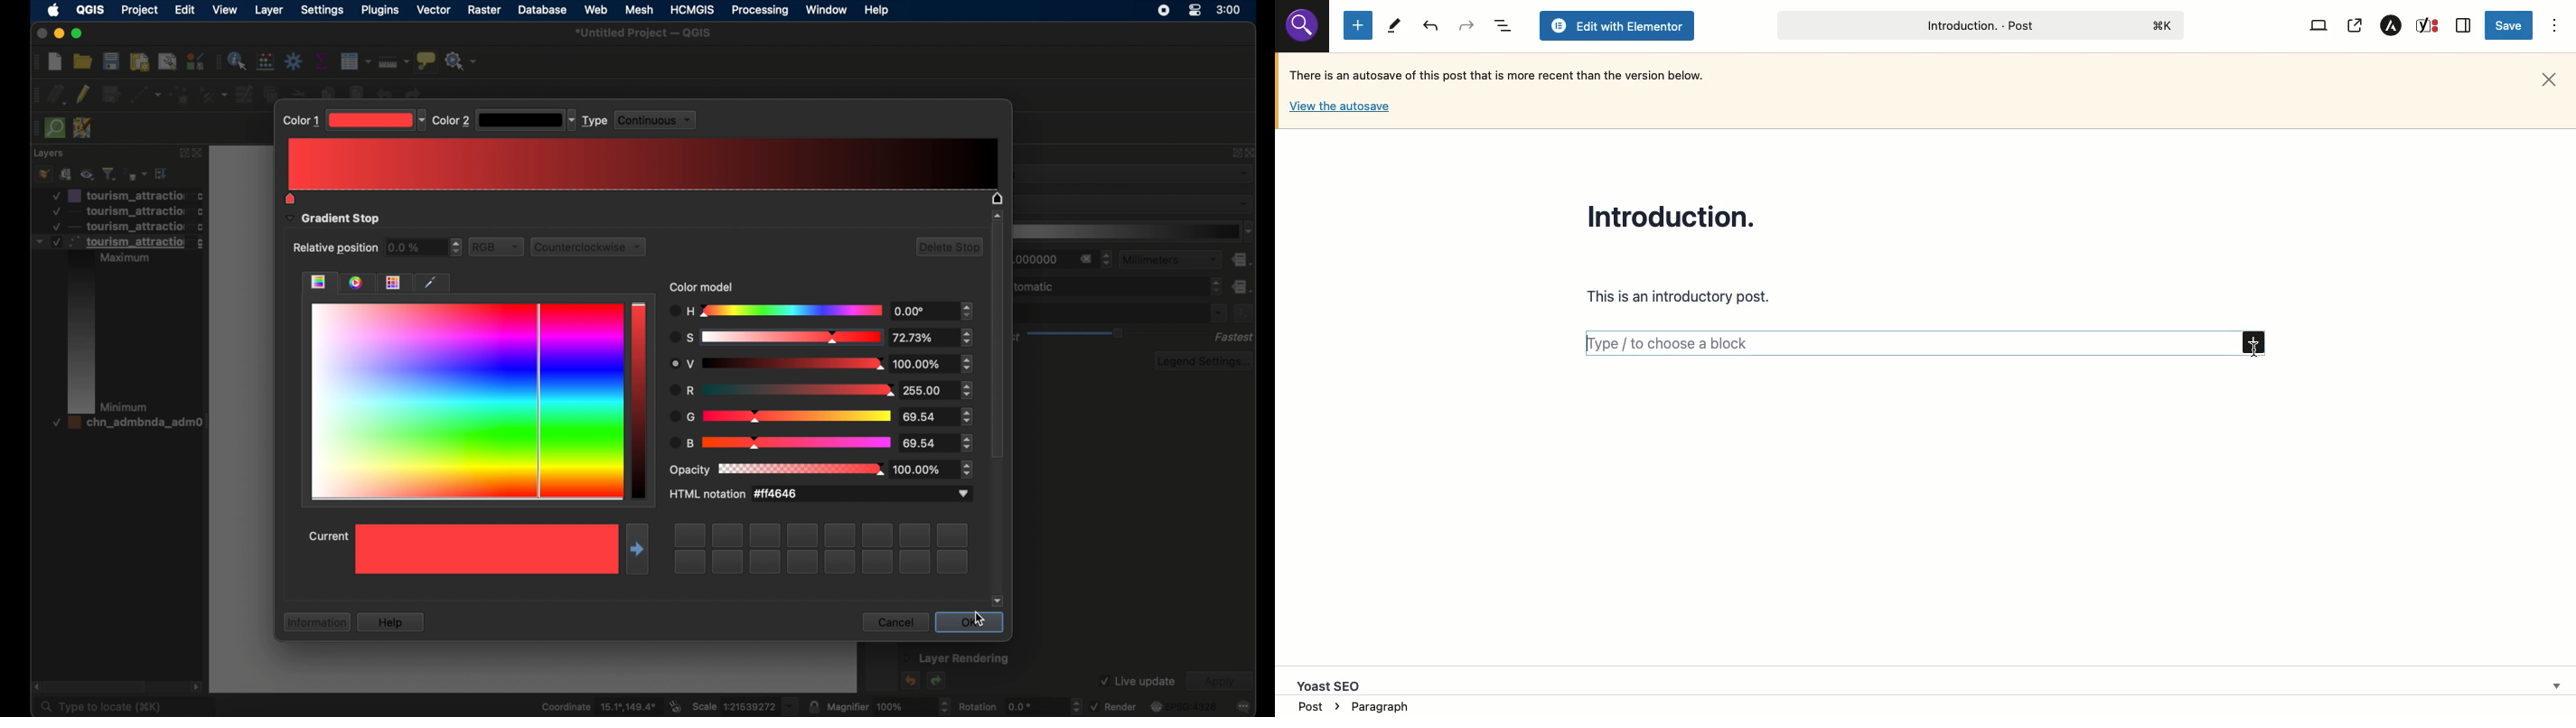 The width and height of the screenshot is (2576, 728). Describe the element at coordinates (79, 34) in the screenshot. I see `maximize` at that location.